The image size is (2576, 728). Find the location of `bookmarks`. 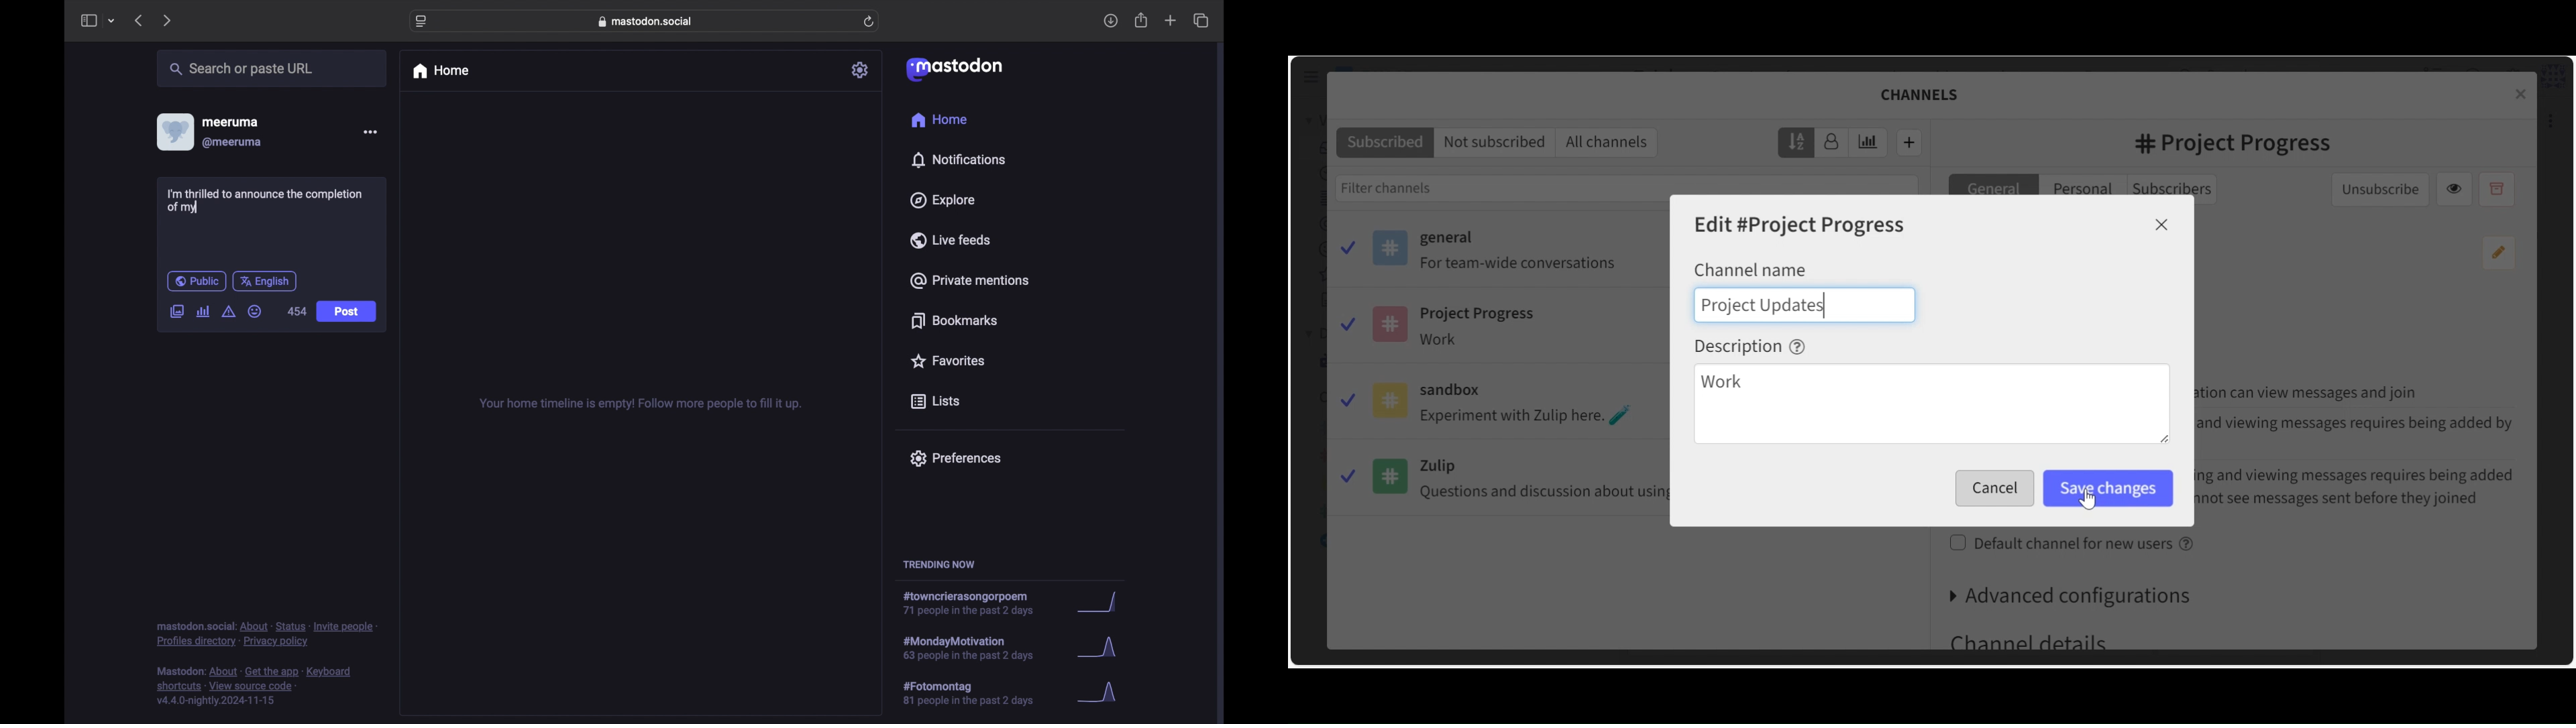

bookmarks is located at coordinates (957, 320).